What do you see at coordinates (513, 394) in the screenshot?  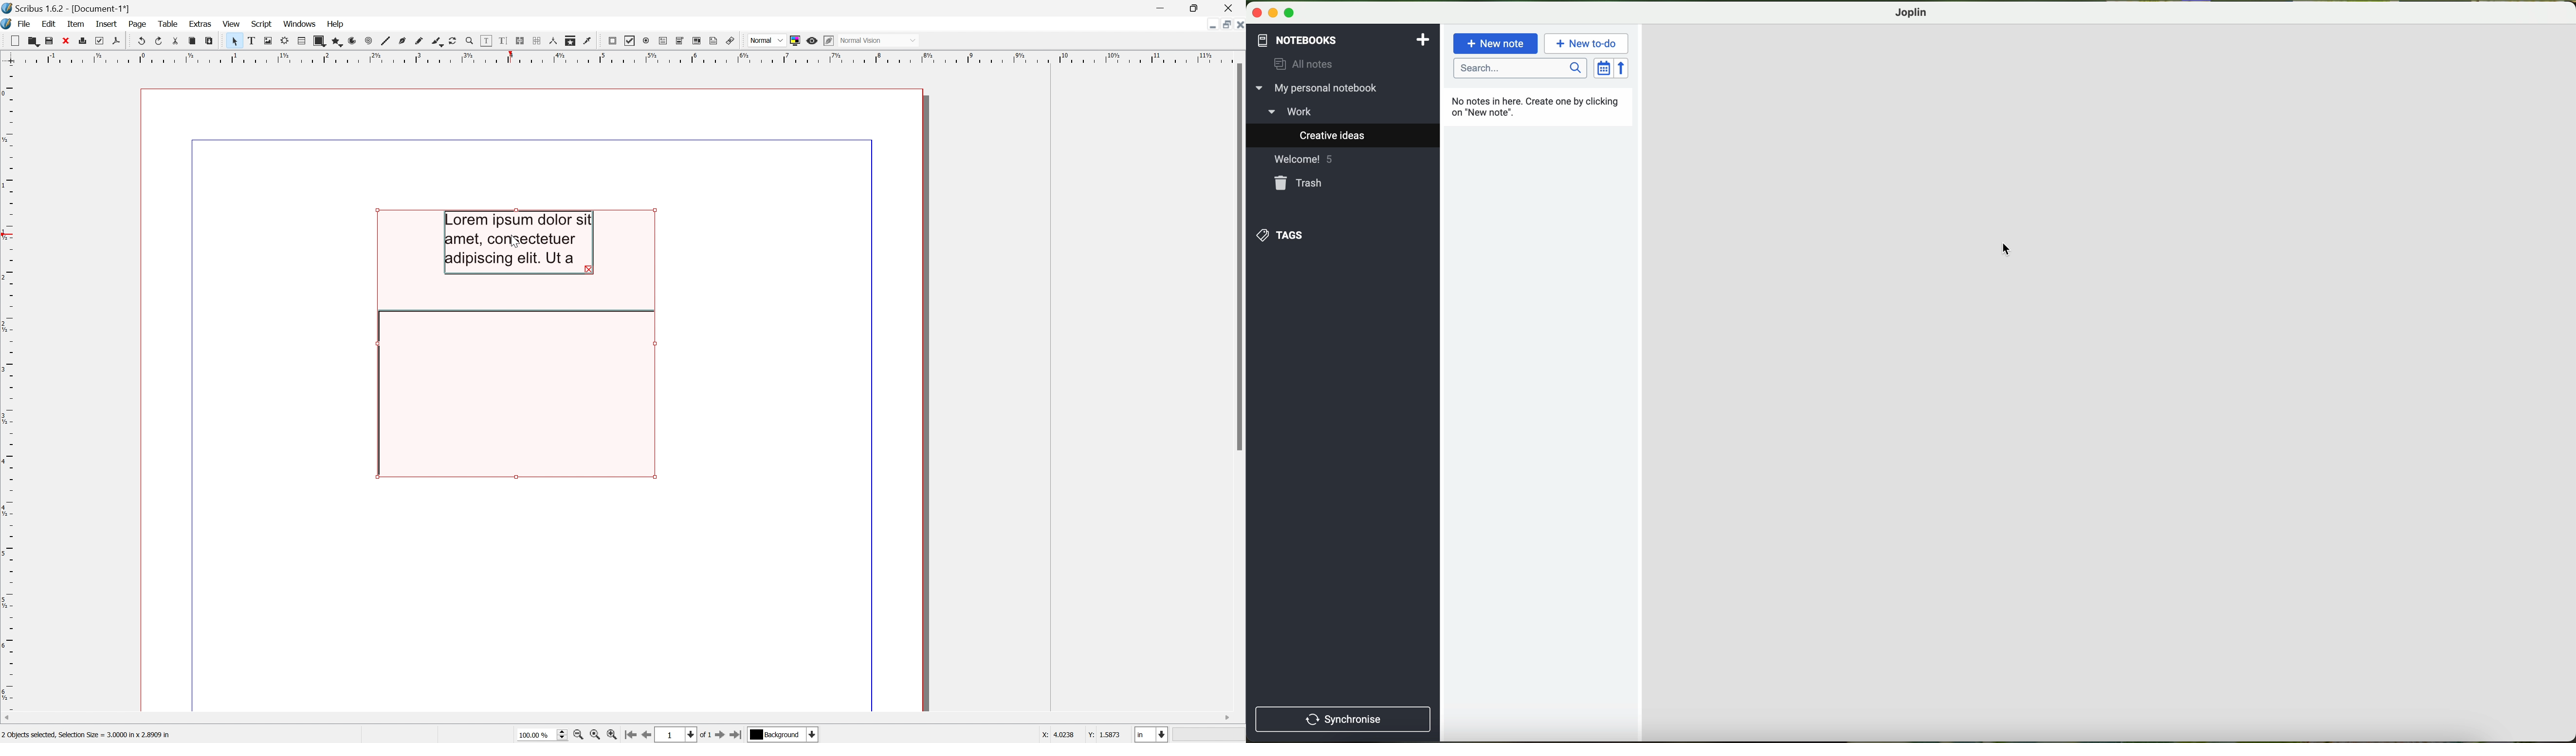 I see `Rotate item` at bounding box center [513, 394].